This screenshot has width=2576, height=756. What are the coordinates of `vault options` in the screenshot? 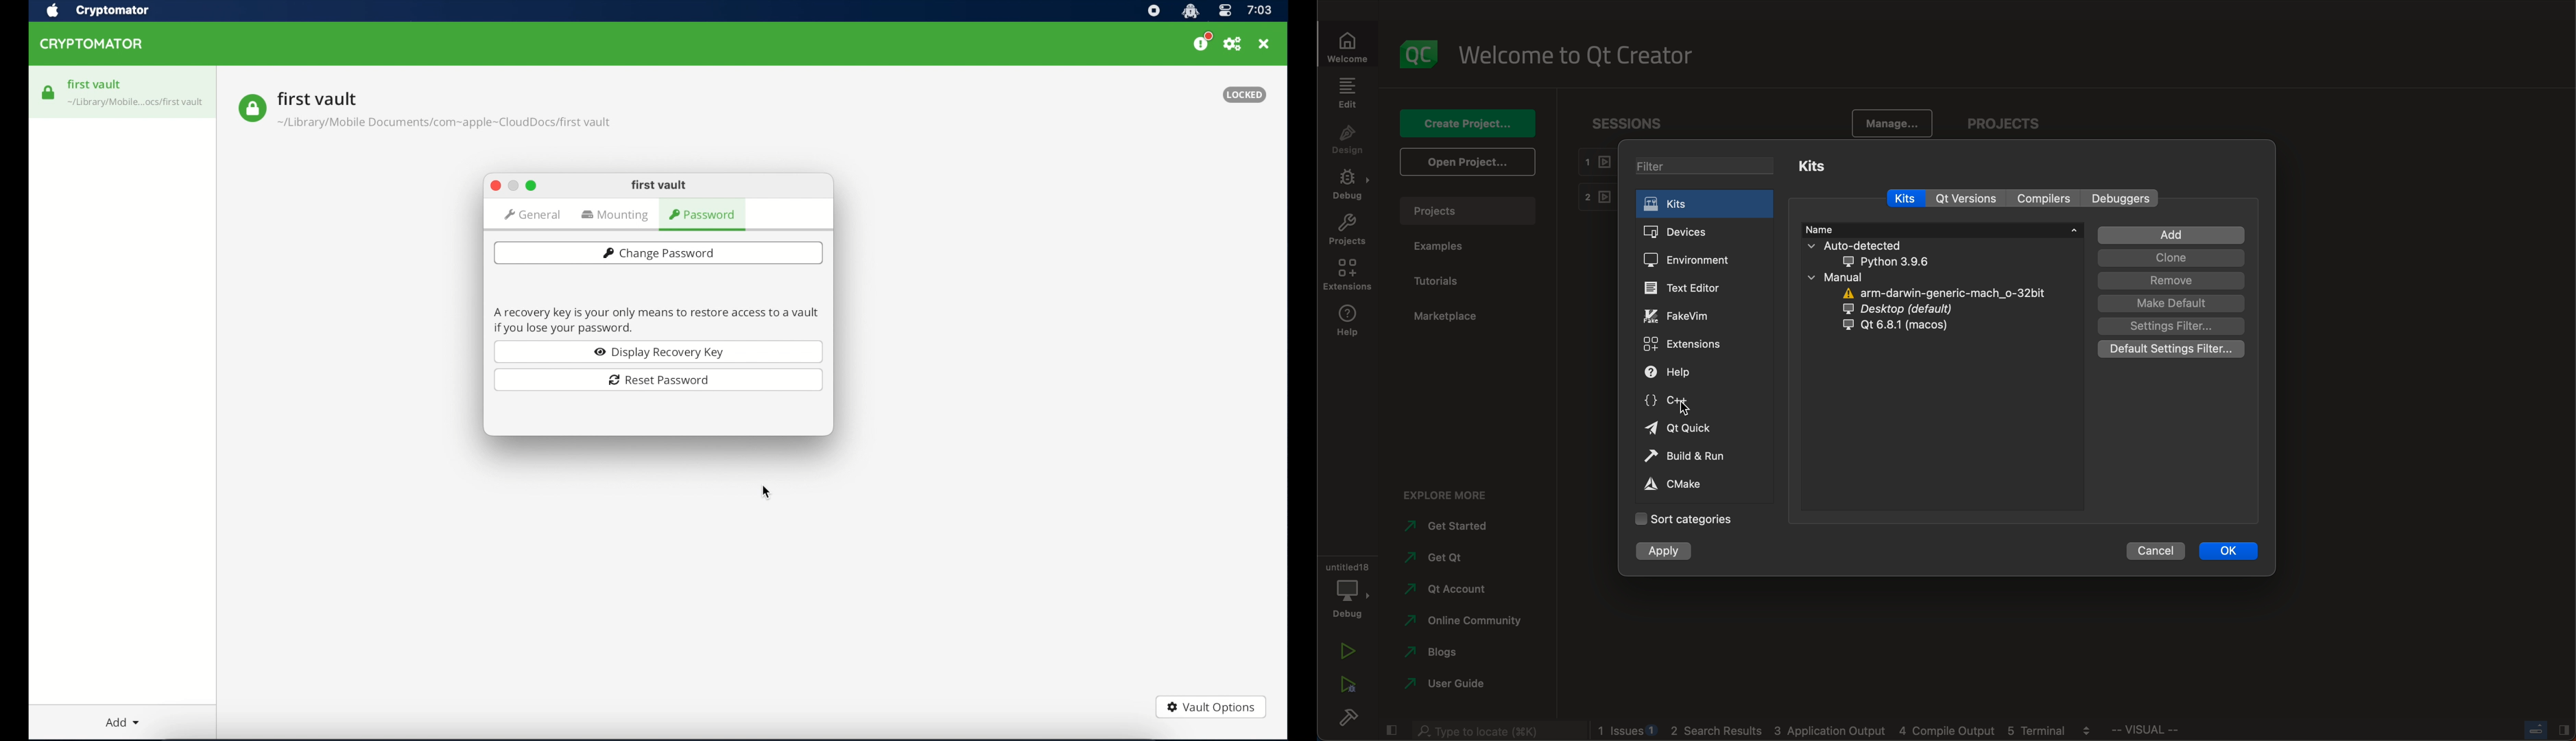 It's located at (1211, 709).